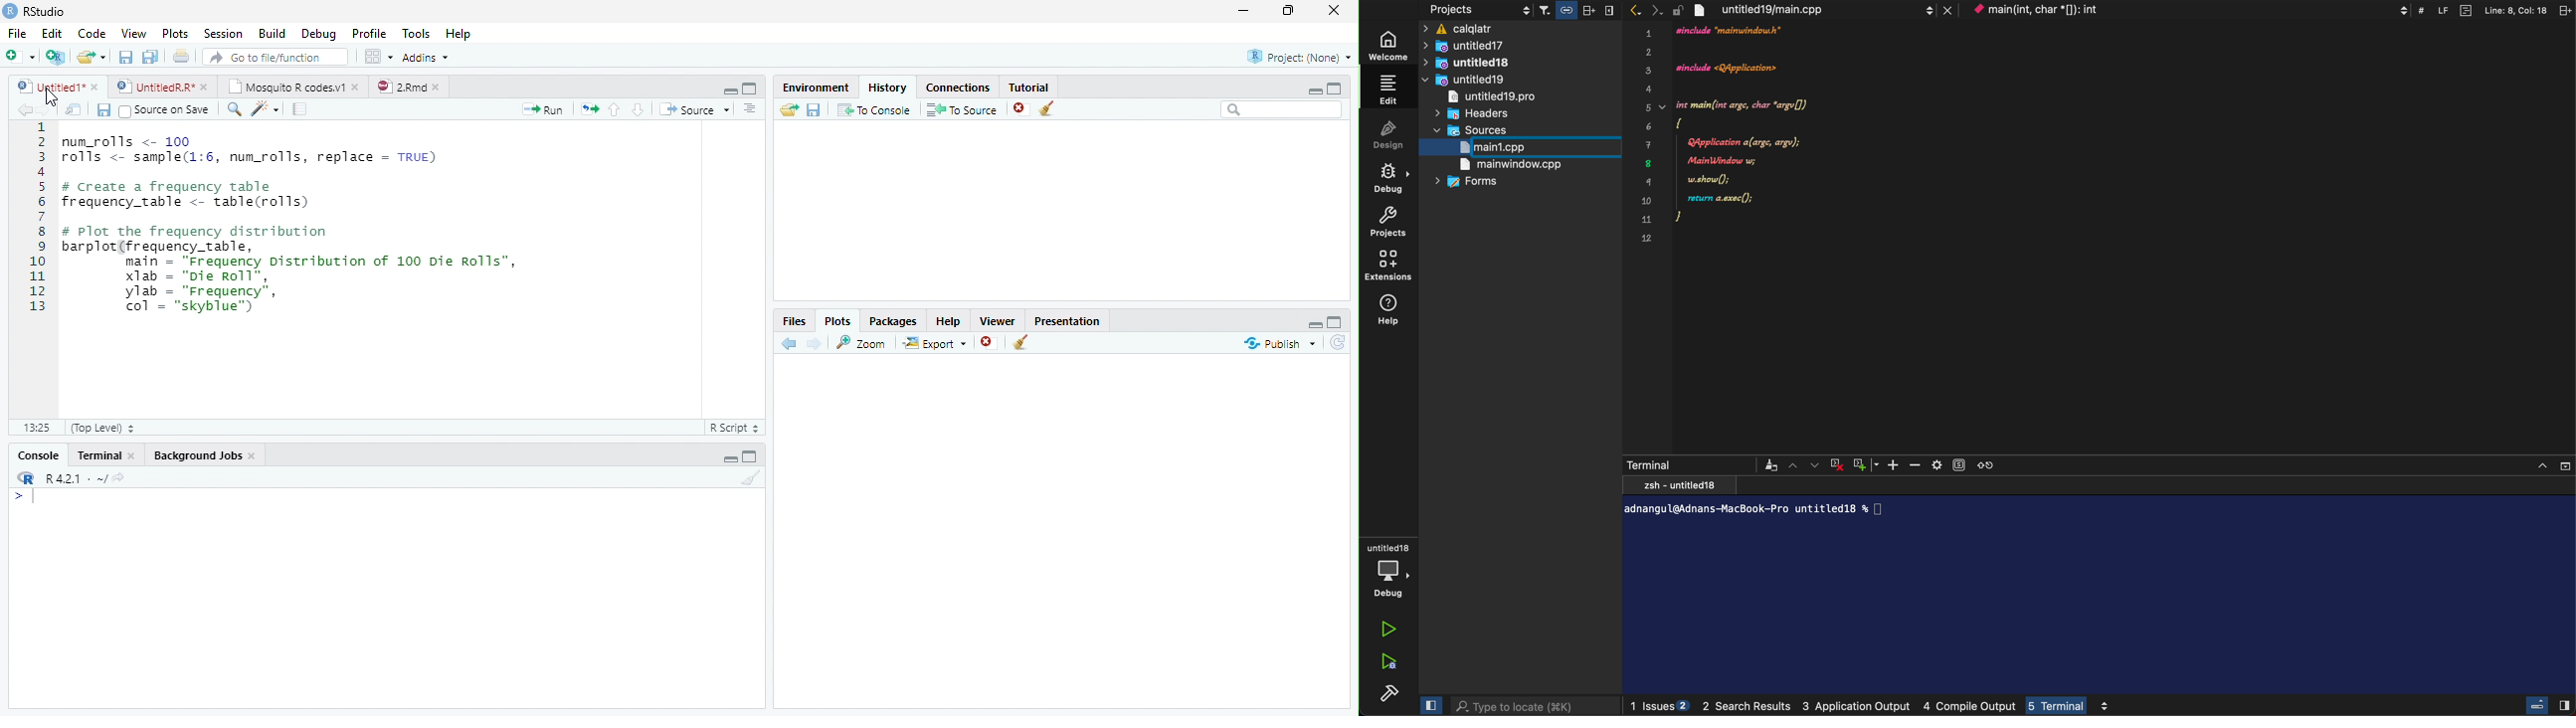 Image resolution: width=2576 pixels, height=728 pixels. I want to click on New File, so click(20, 56).